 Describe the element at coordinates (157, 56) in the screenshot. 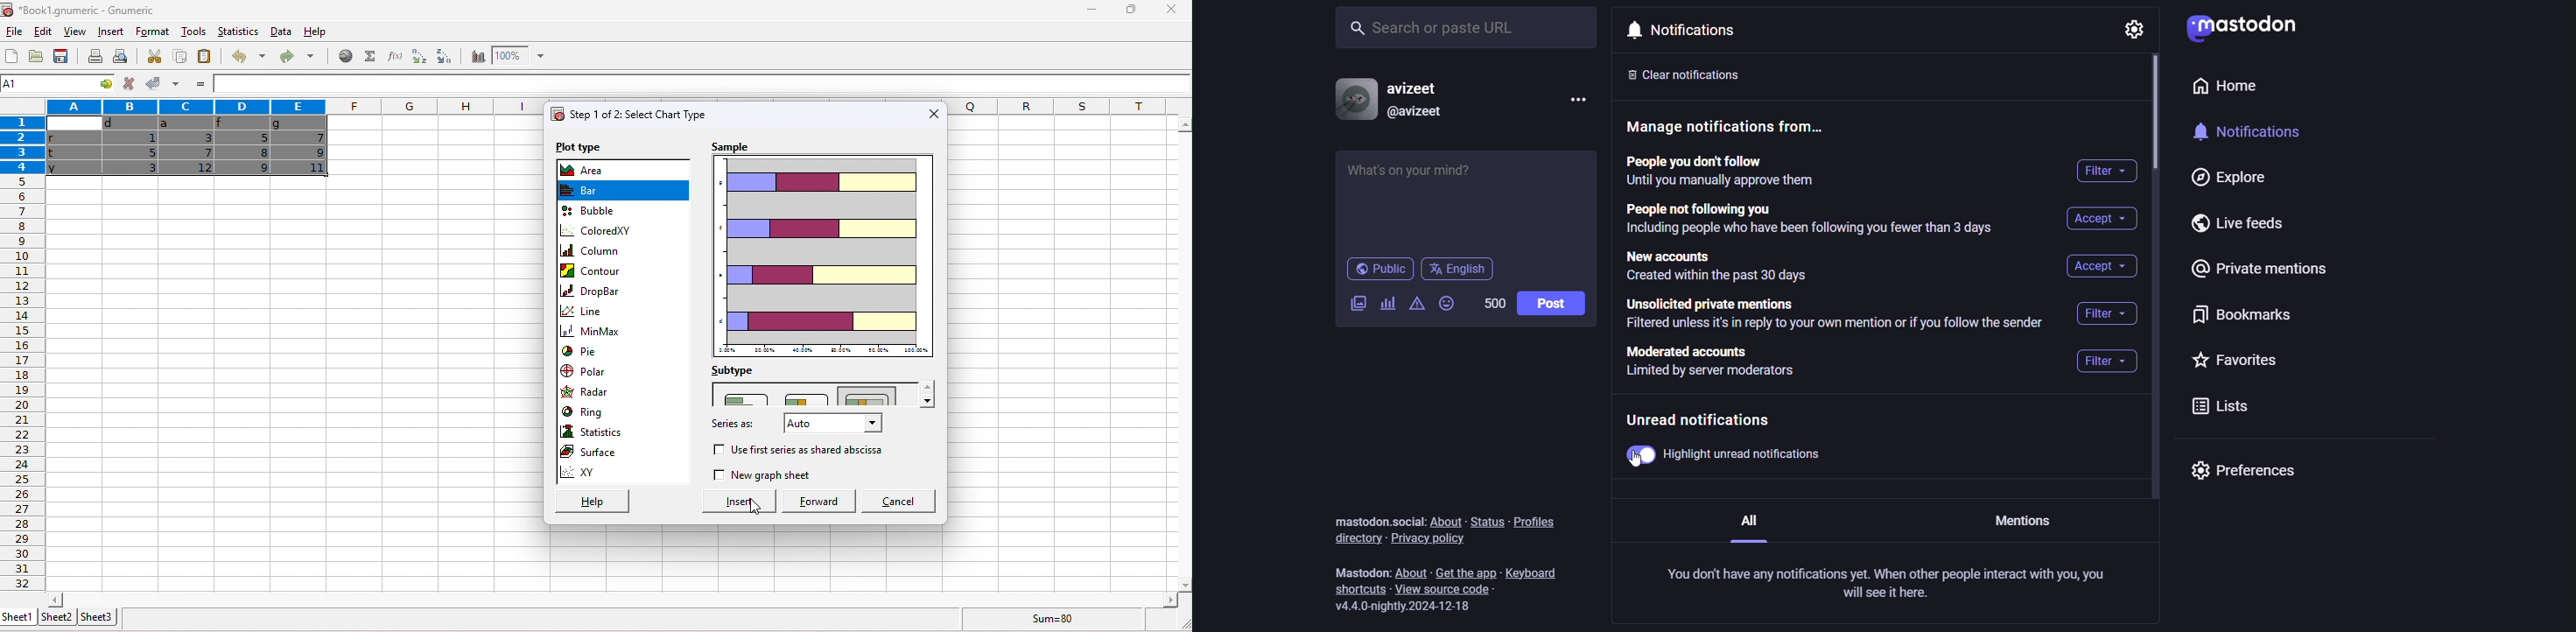

I see `cut` at that location.